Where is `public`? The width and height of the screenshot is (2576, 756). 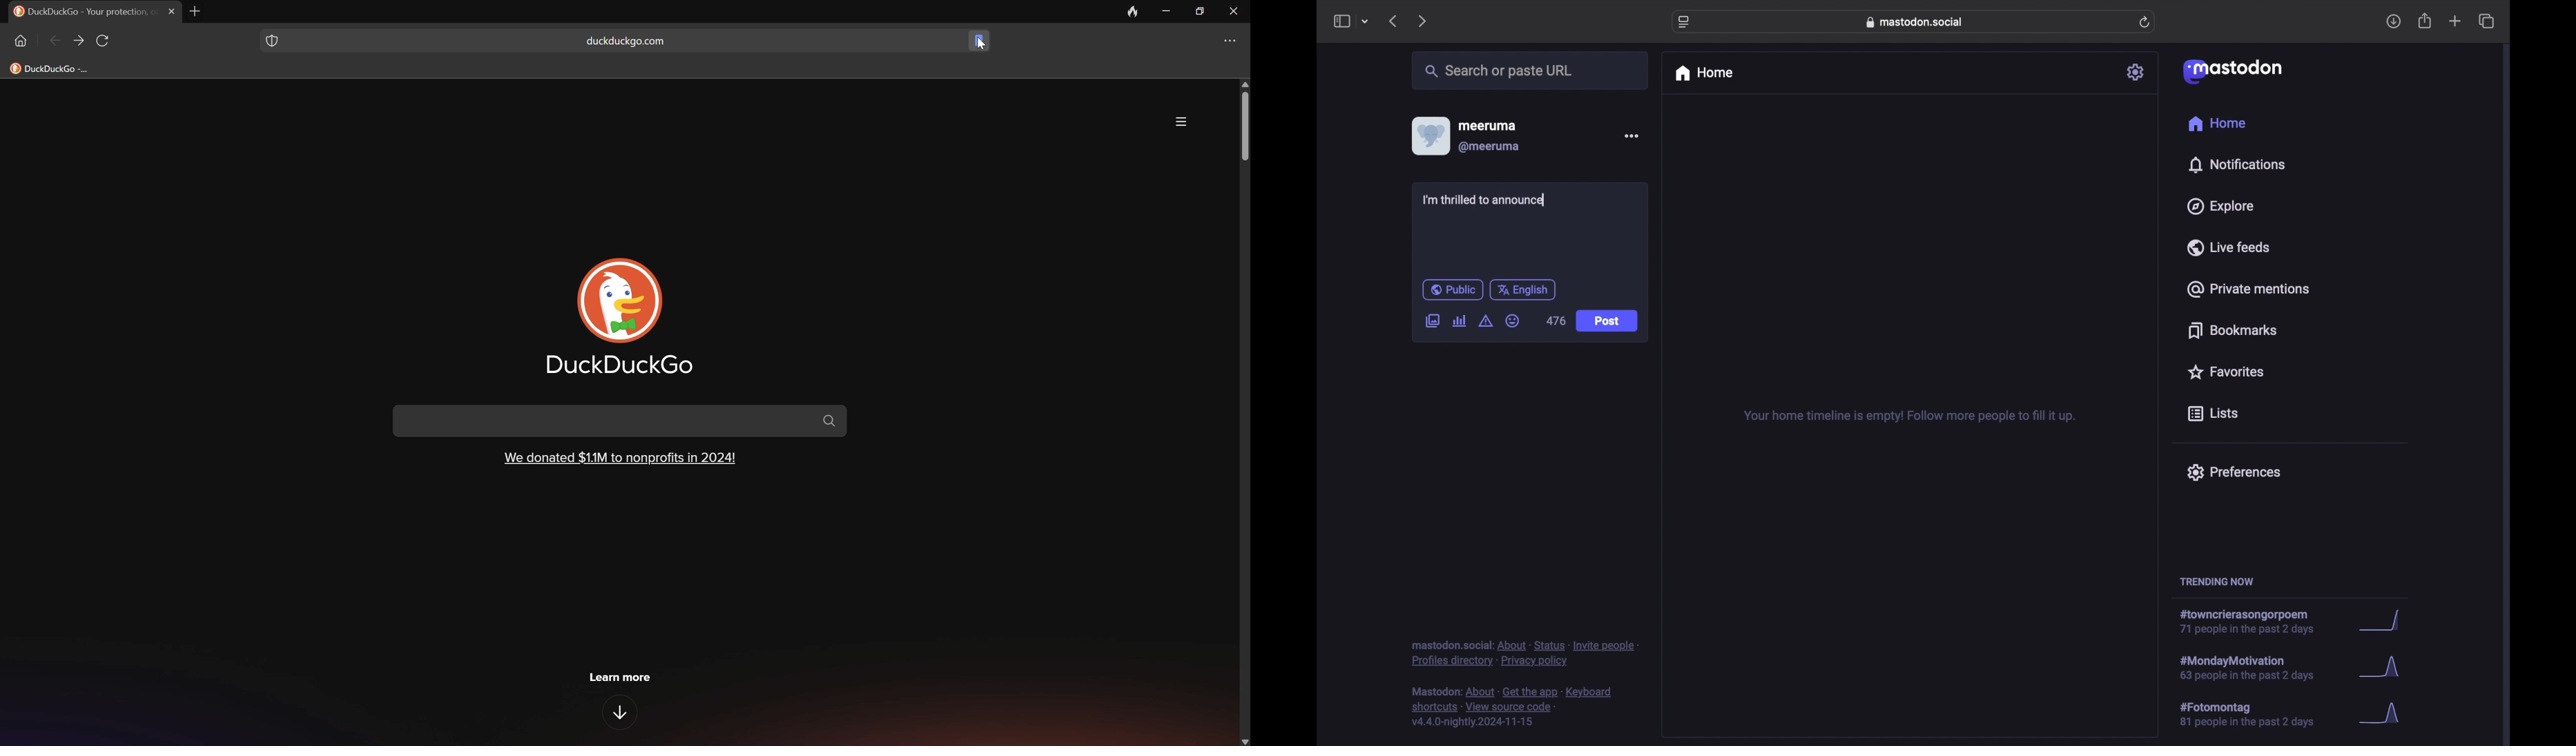
public is located at coordinates (1453, 289).